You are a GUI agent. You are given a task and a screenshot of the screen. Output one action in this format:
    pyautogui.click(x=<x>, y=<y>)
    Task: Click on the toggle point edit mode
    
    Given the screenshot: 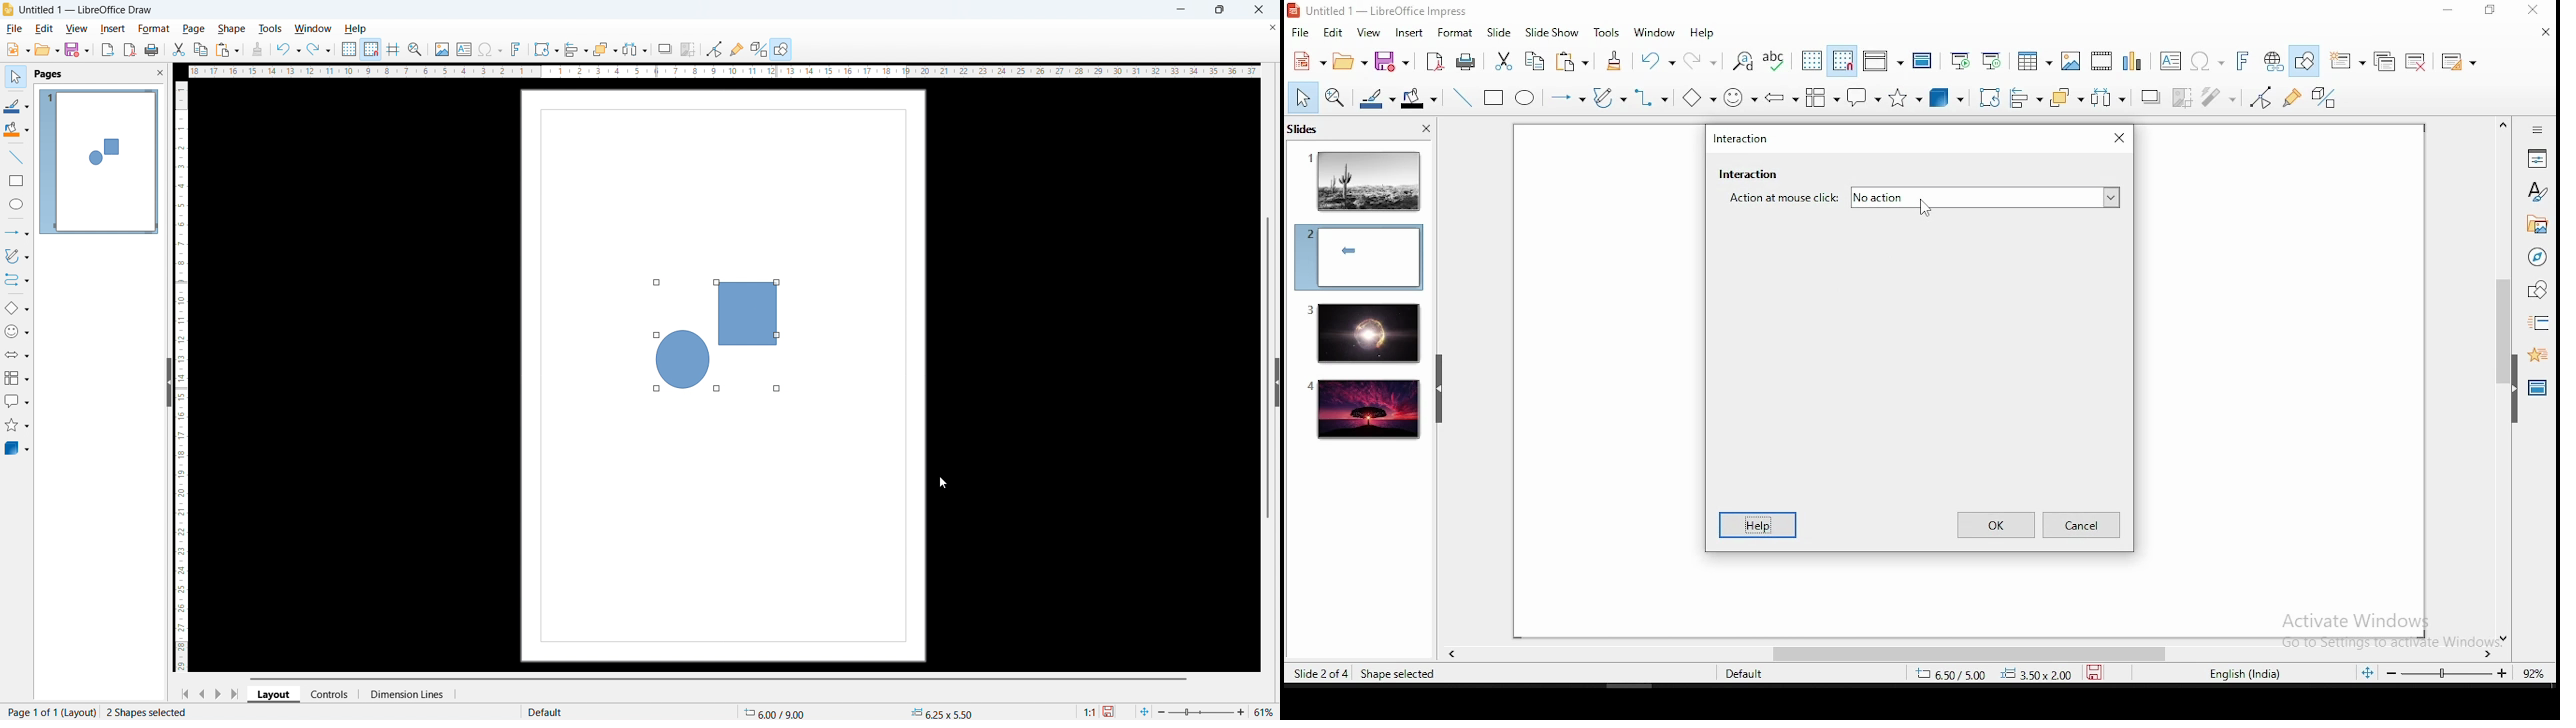 What is the action you would take?
    pyautogui.click(x=2261, y=99)
    